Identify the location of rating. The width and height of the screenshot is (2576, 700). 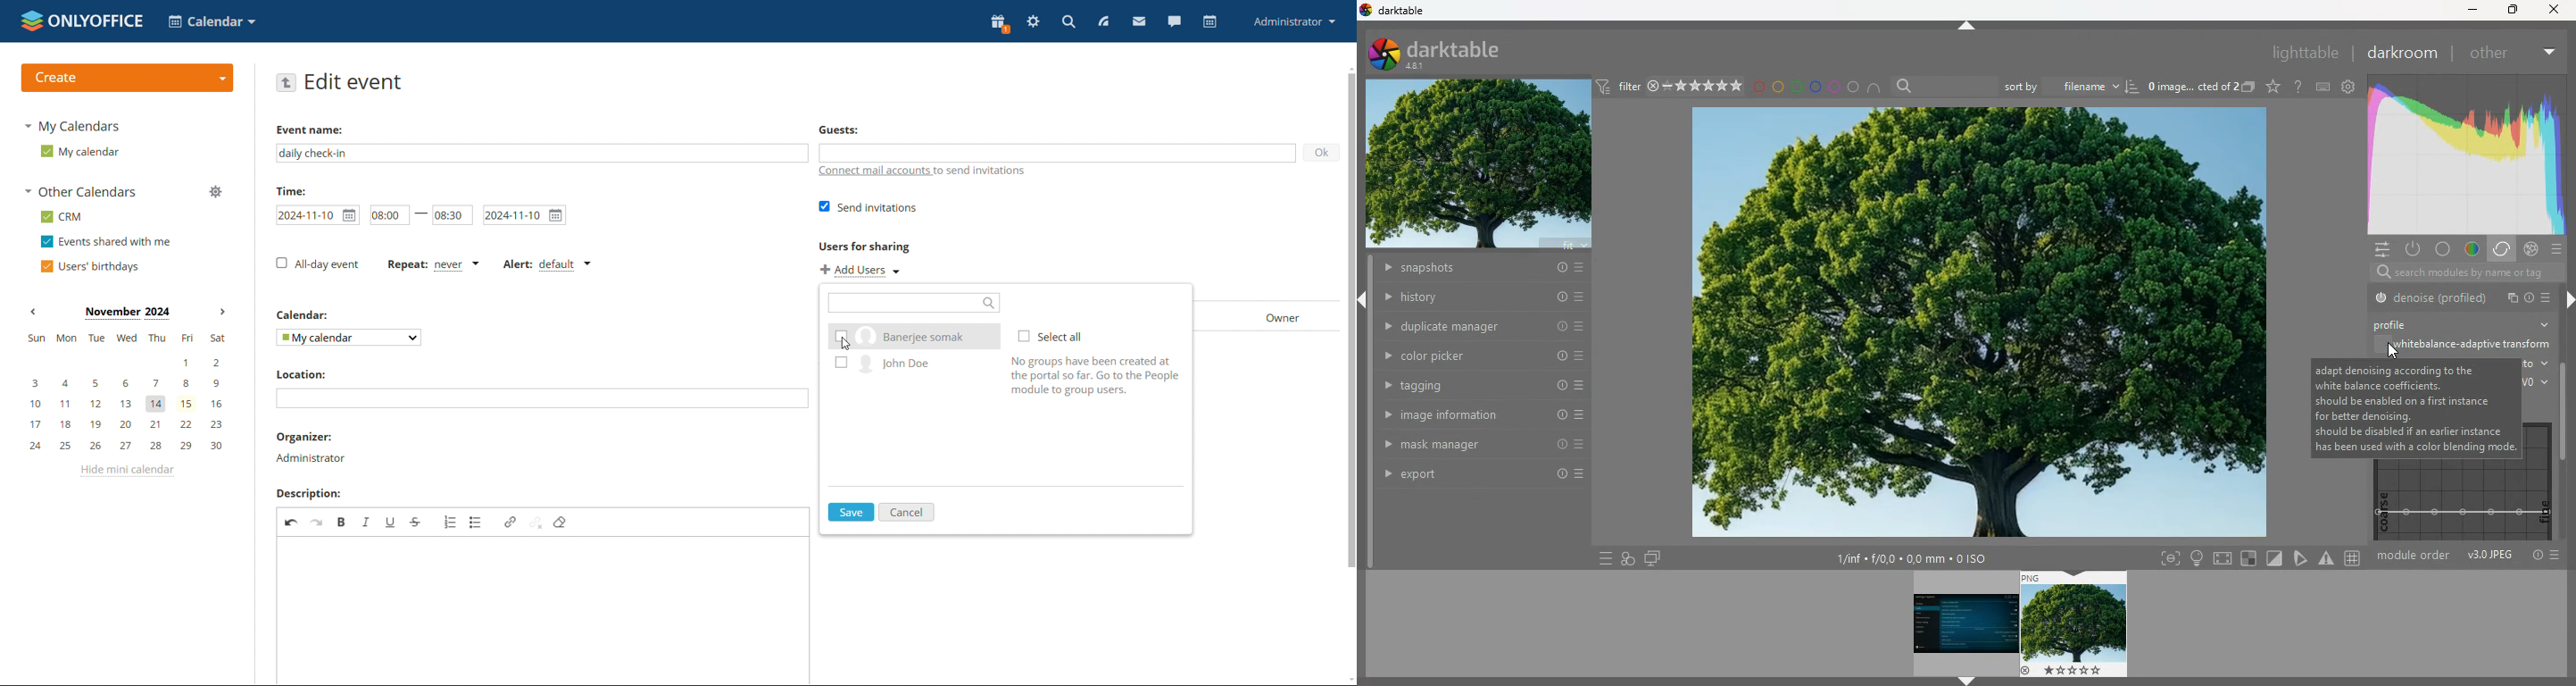
(1697, 87).